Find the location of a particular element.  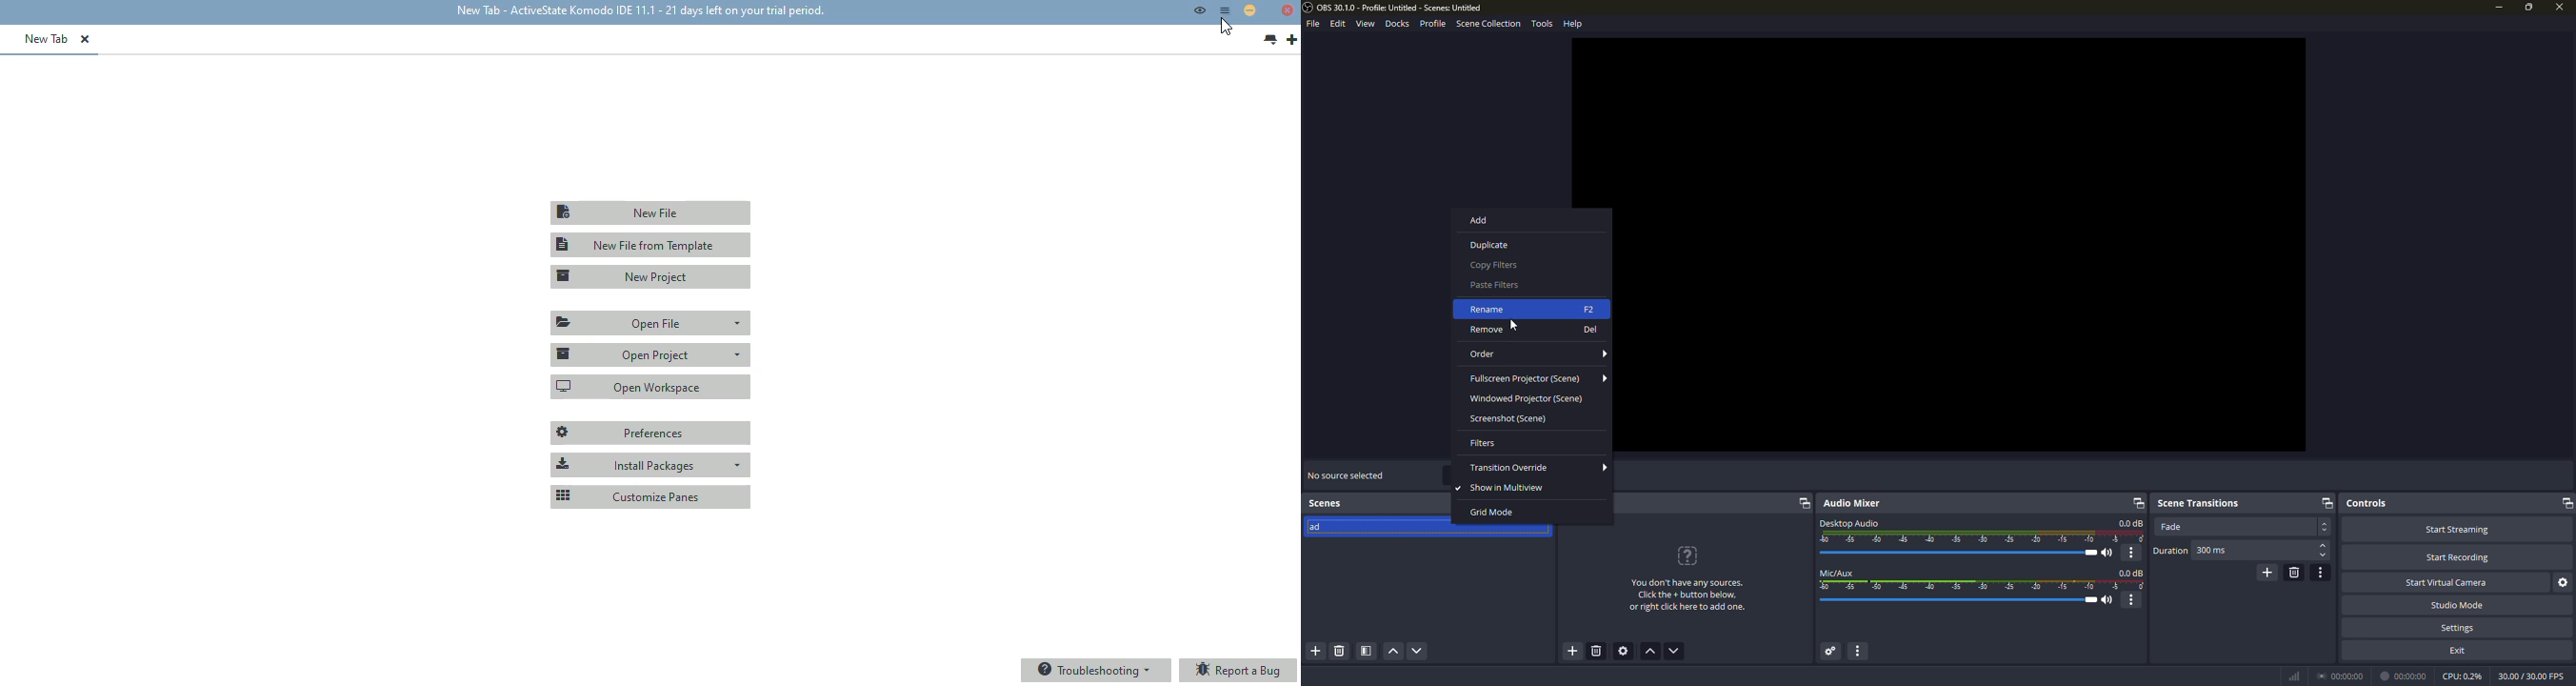

mute is located at coordinates (2110, 553).